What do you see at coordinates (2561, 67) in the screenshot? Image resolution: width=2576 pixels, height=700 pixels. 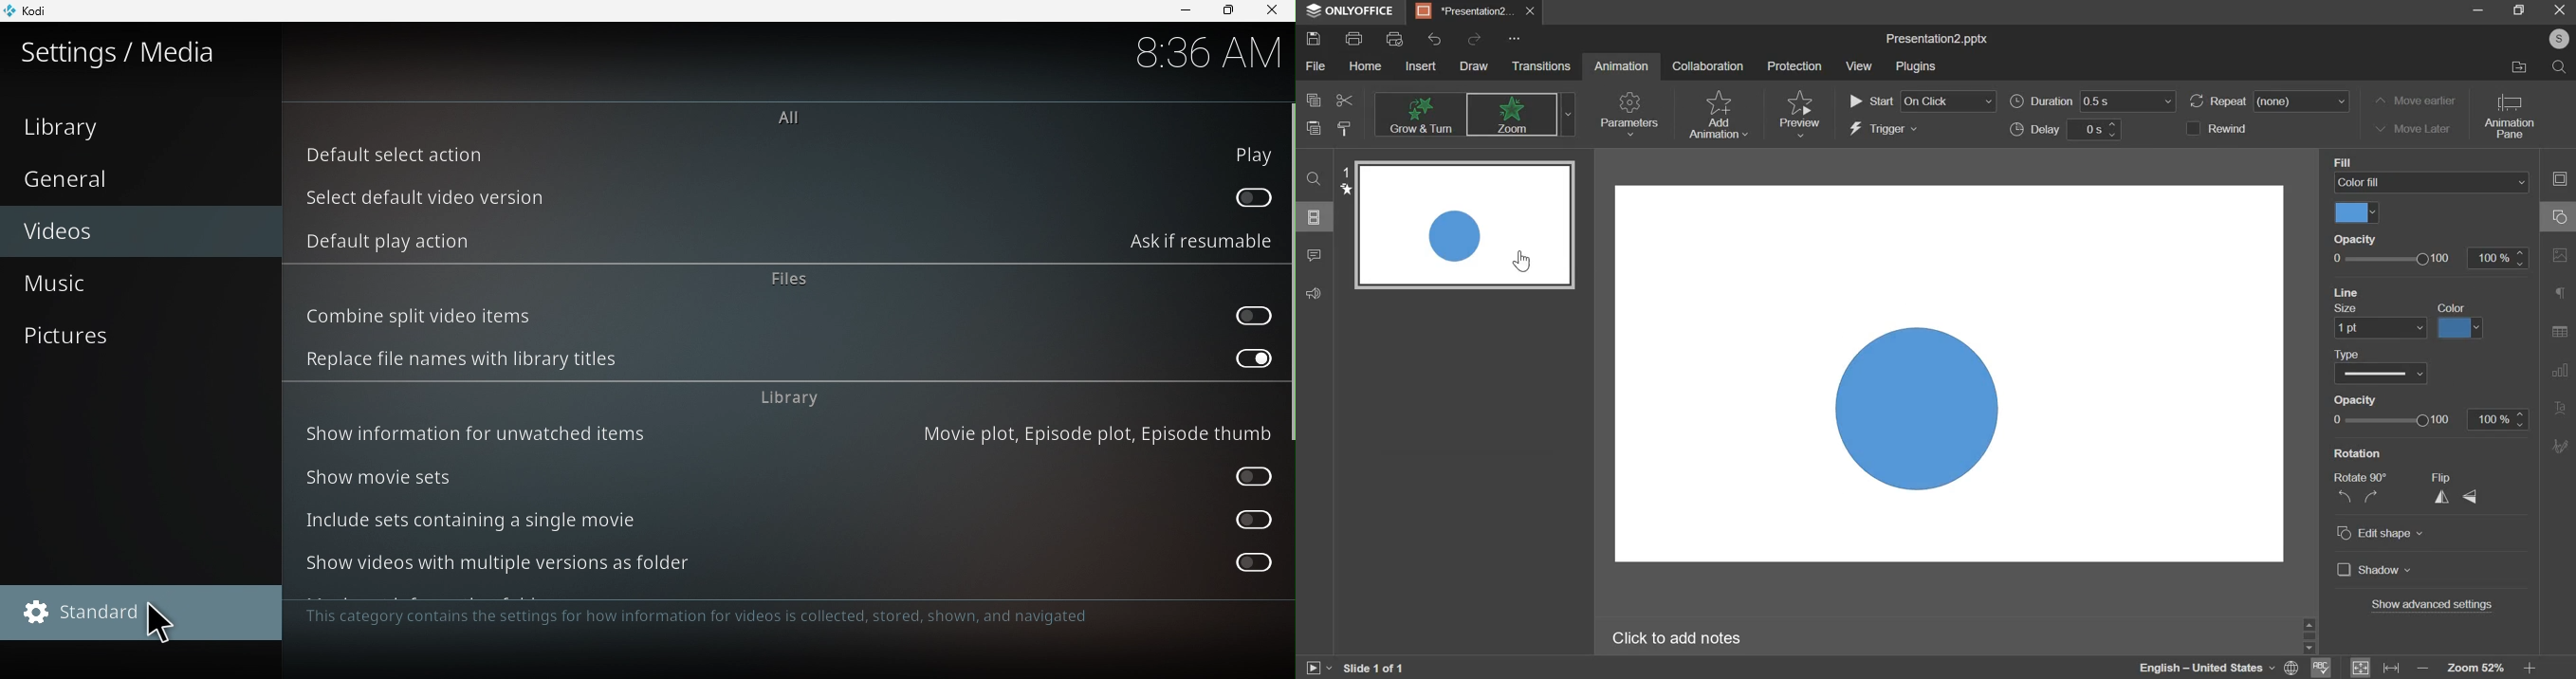 I see `search` at bounding box center [2561, 67].